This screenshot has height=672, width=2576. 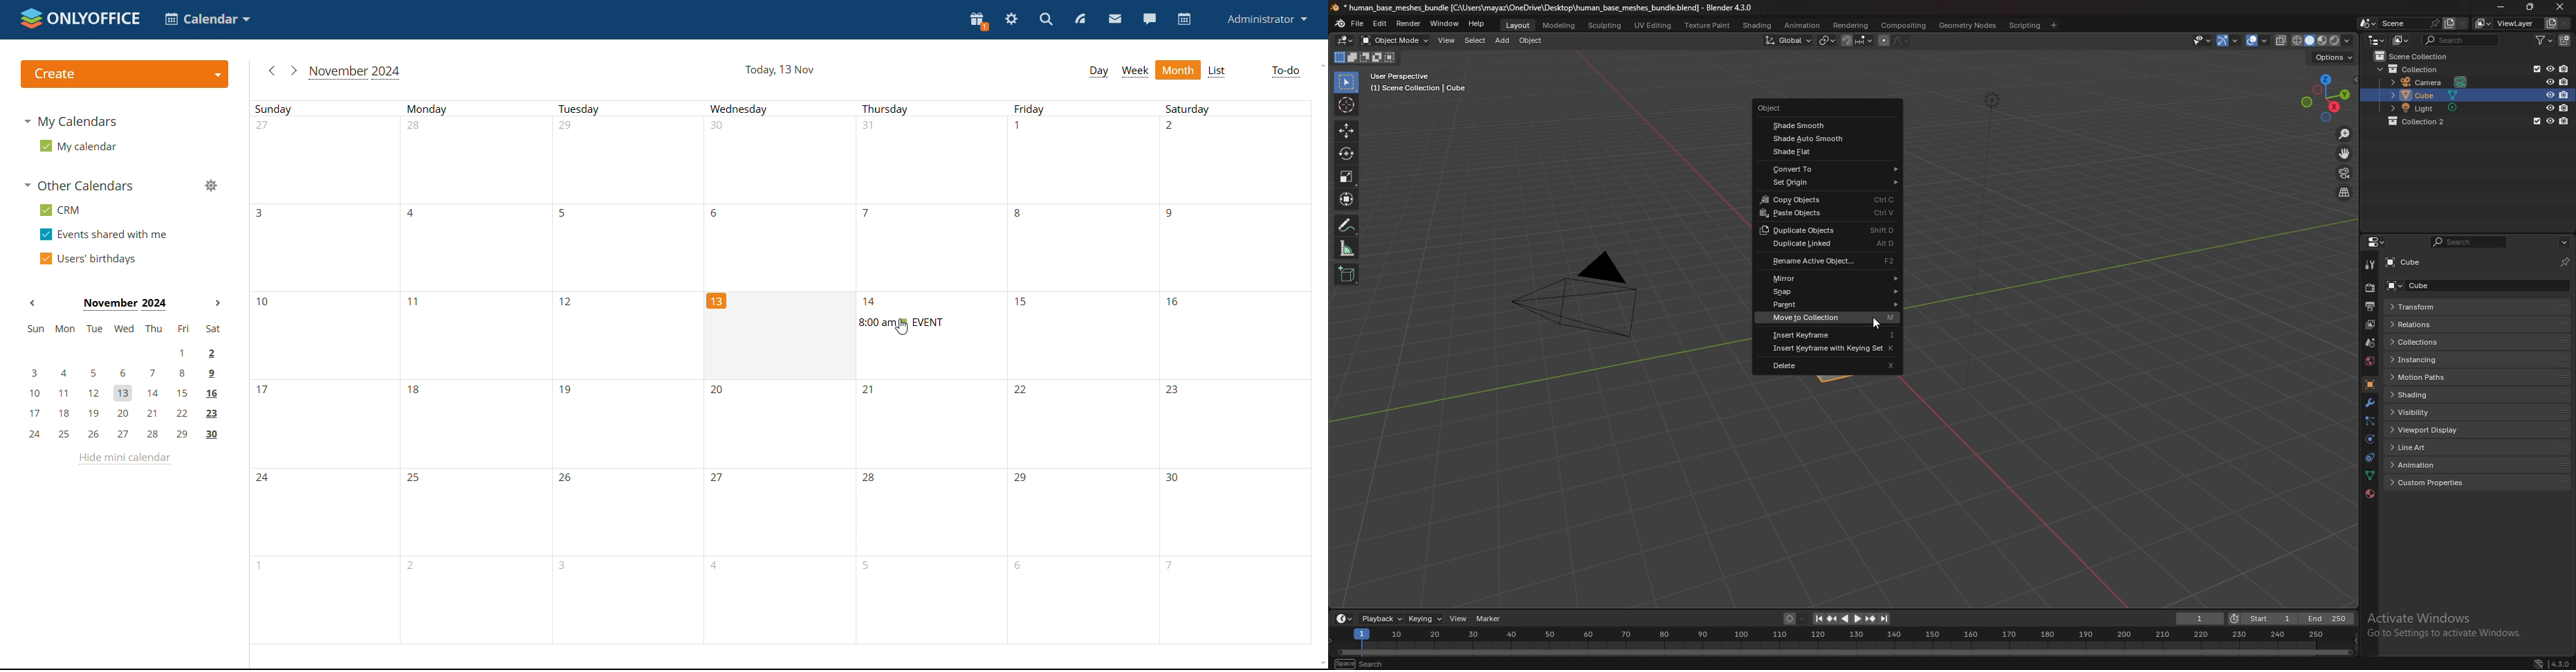 What do you see at coordinates (2559, 7) in the screenshot?
I see `close` at bounding box center [2559, 7].